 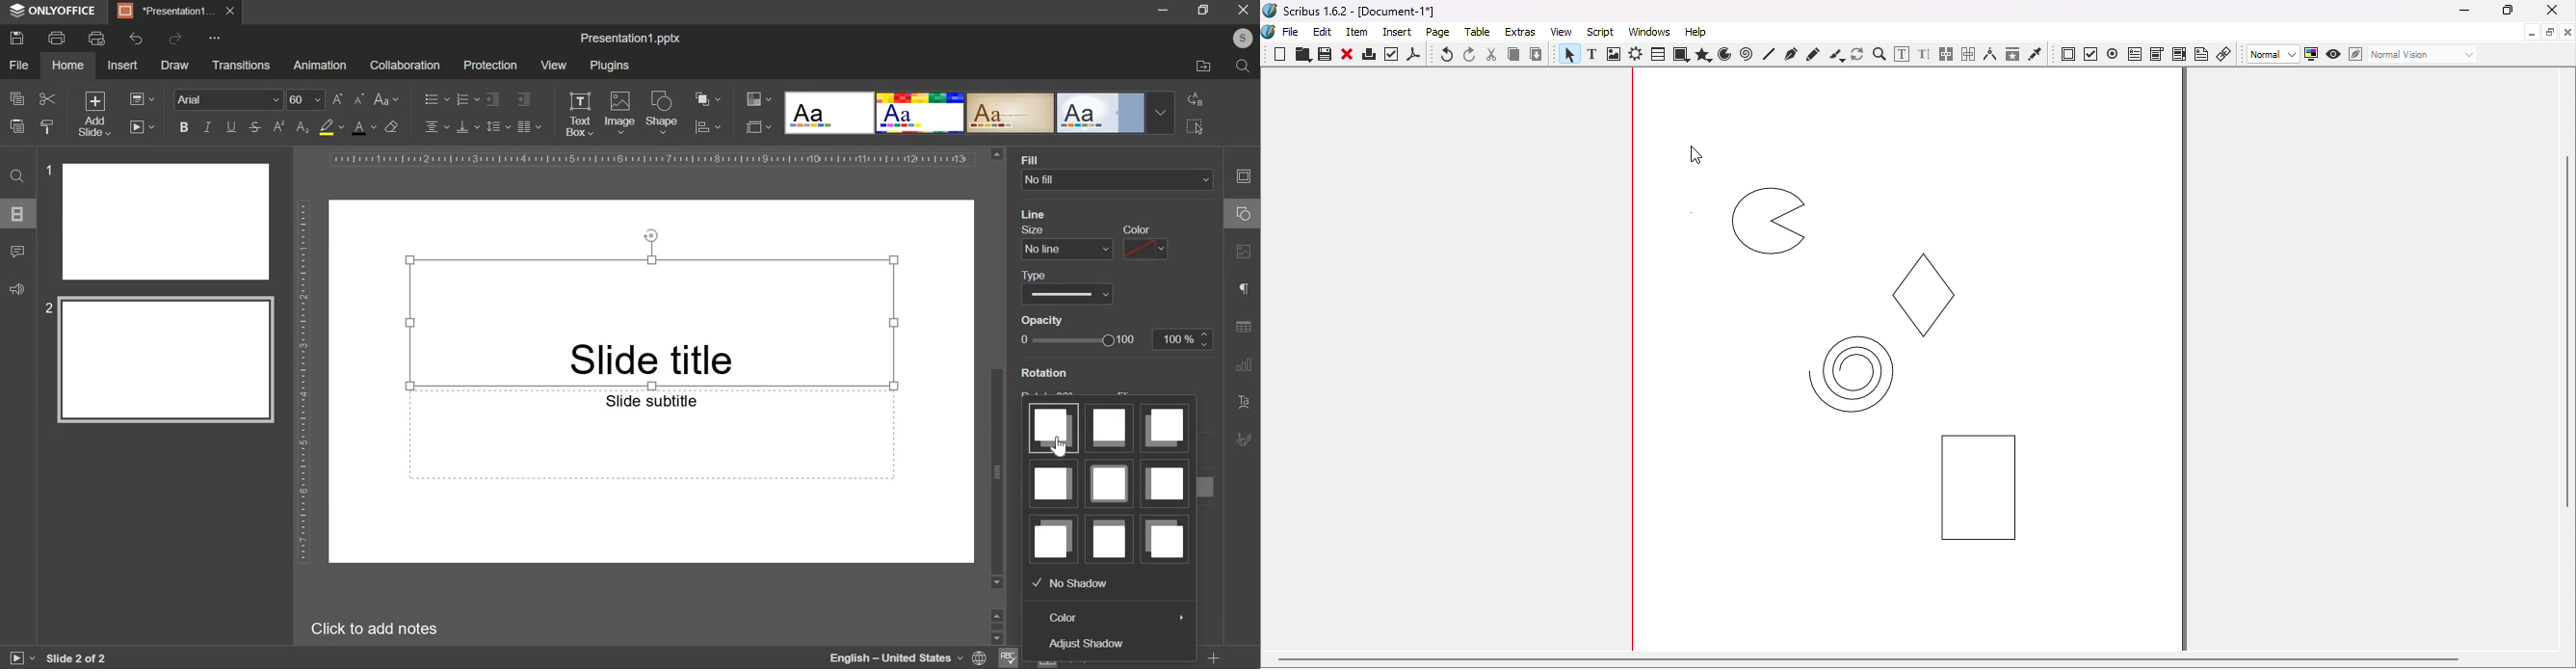 I want to click on now shadow, so click(x=1071, y=583).